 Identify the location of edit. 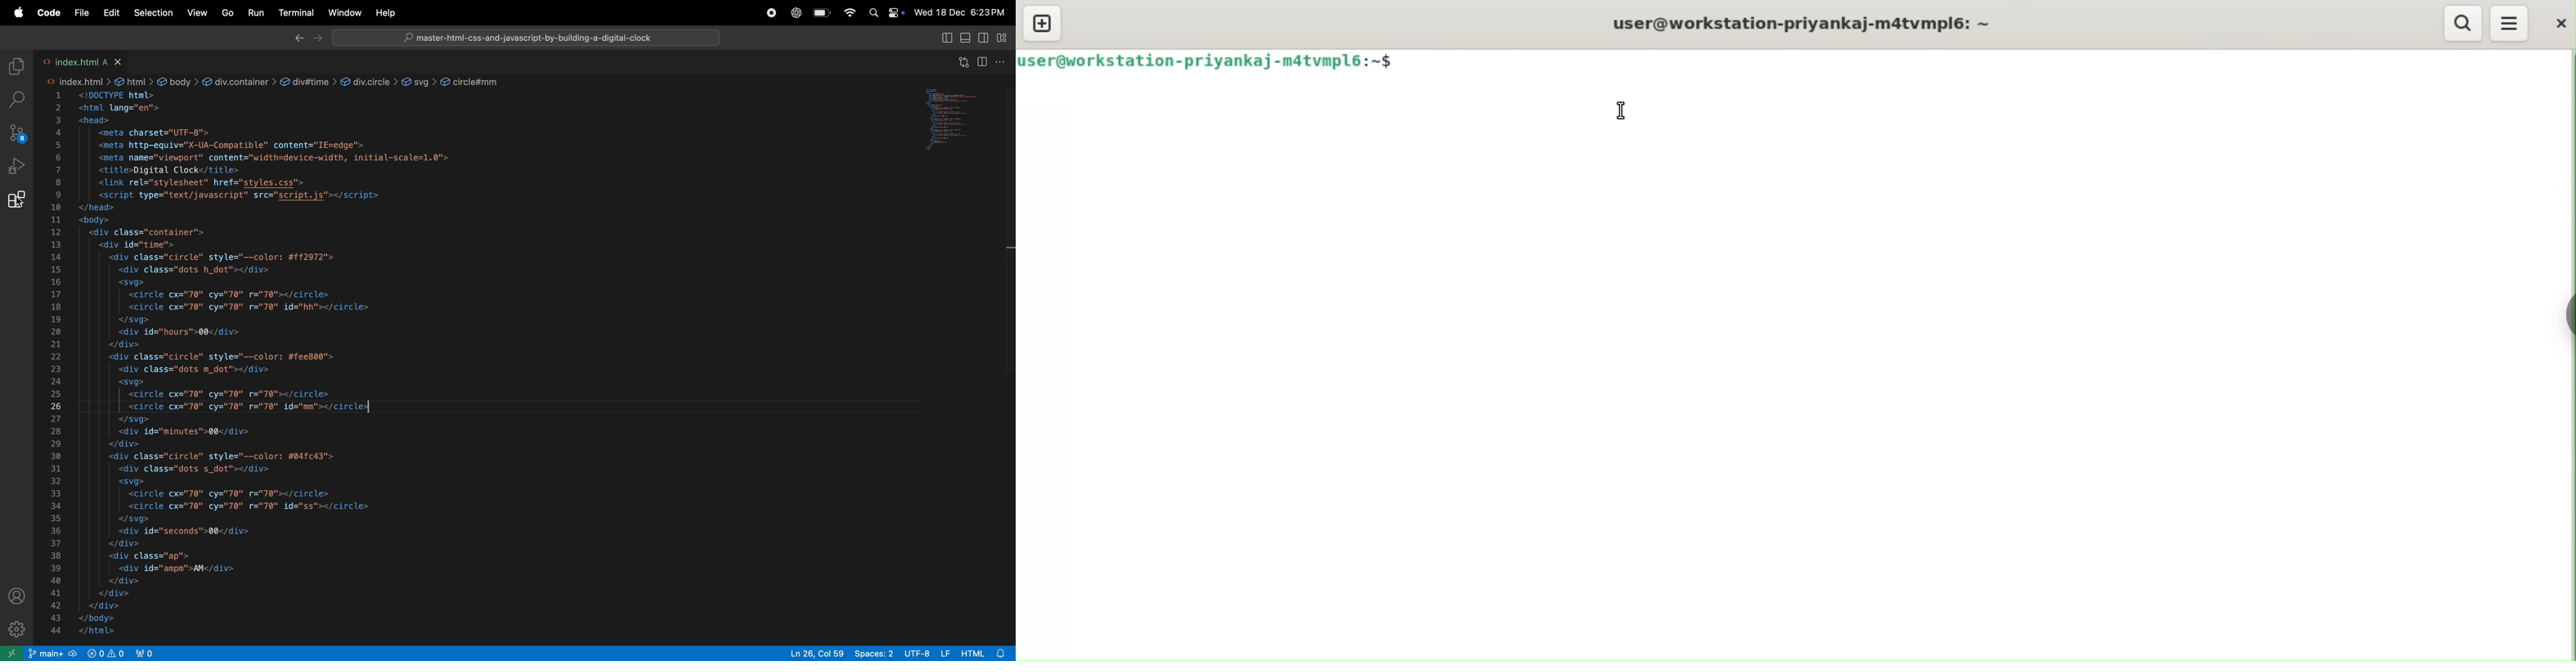
(111, 13).